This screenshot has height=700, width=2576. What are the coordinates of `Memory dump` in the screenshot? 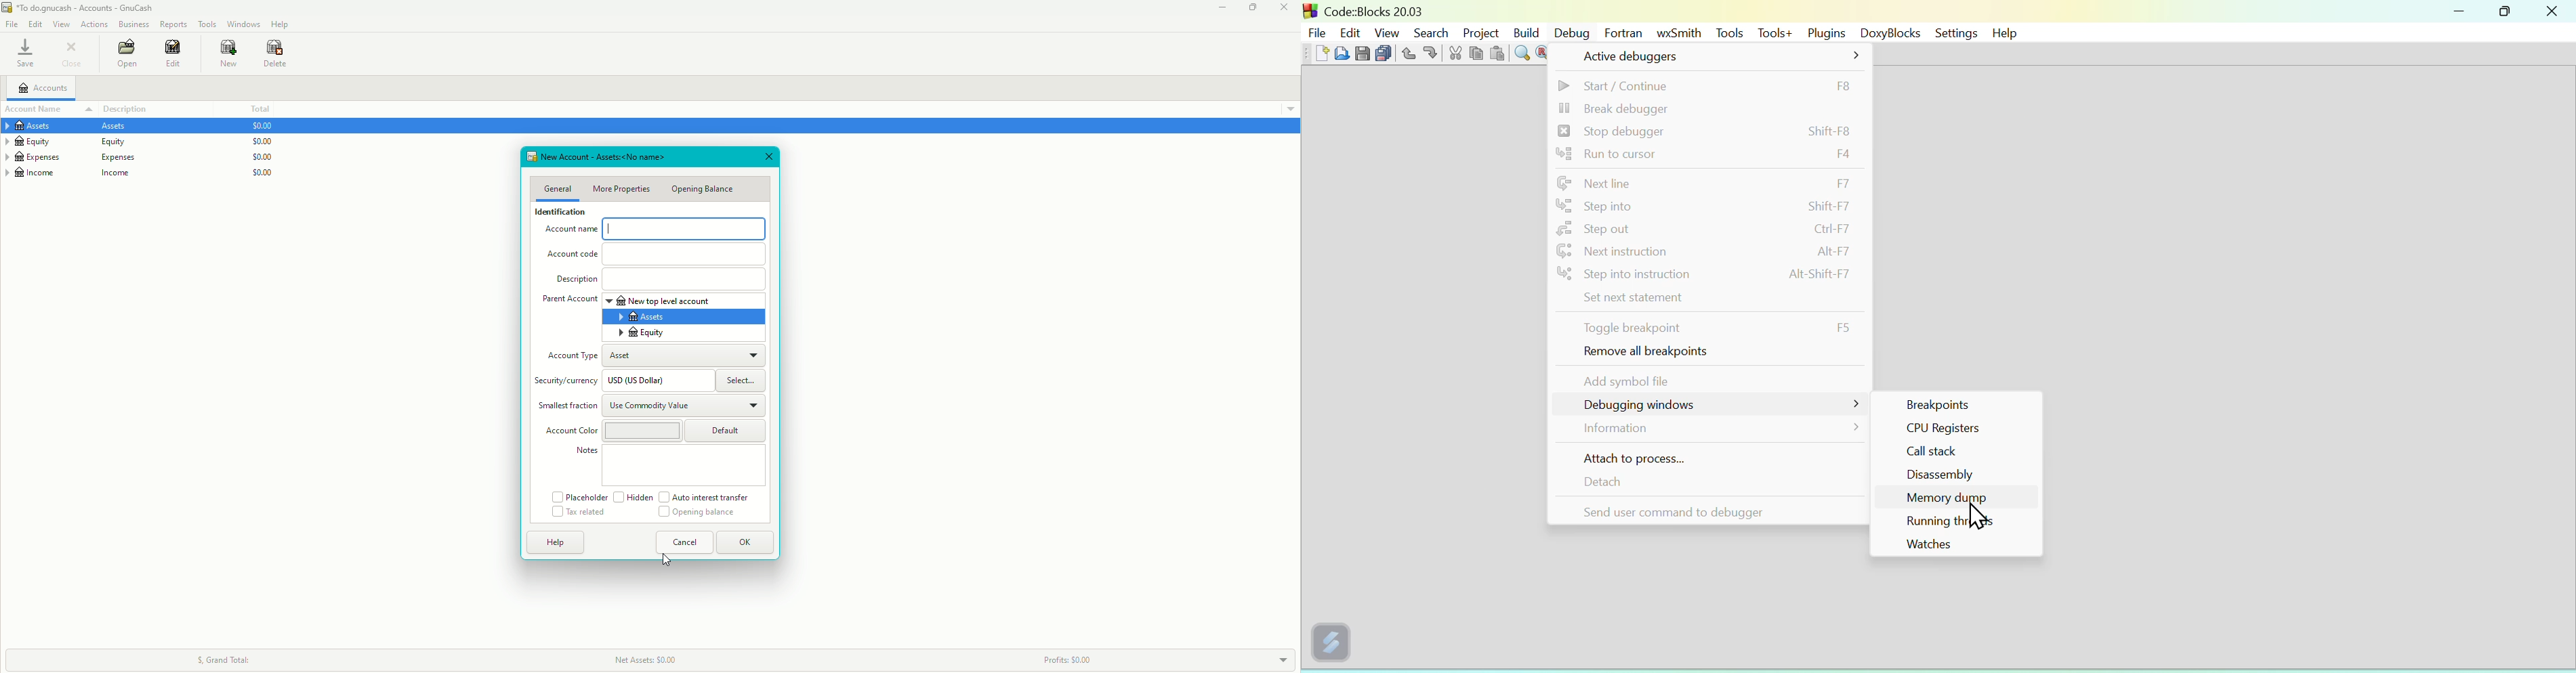 It's located at (1955, 500).